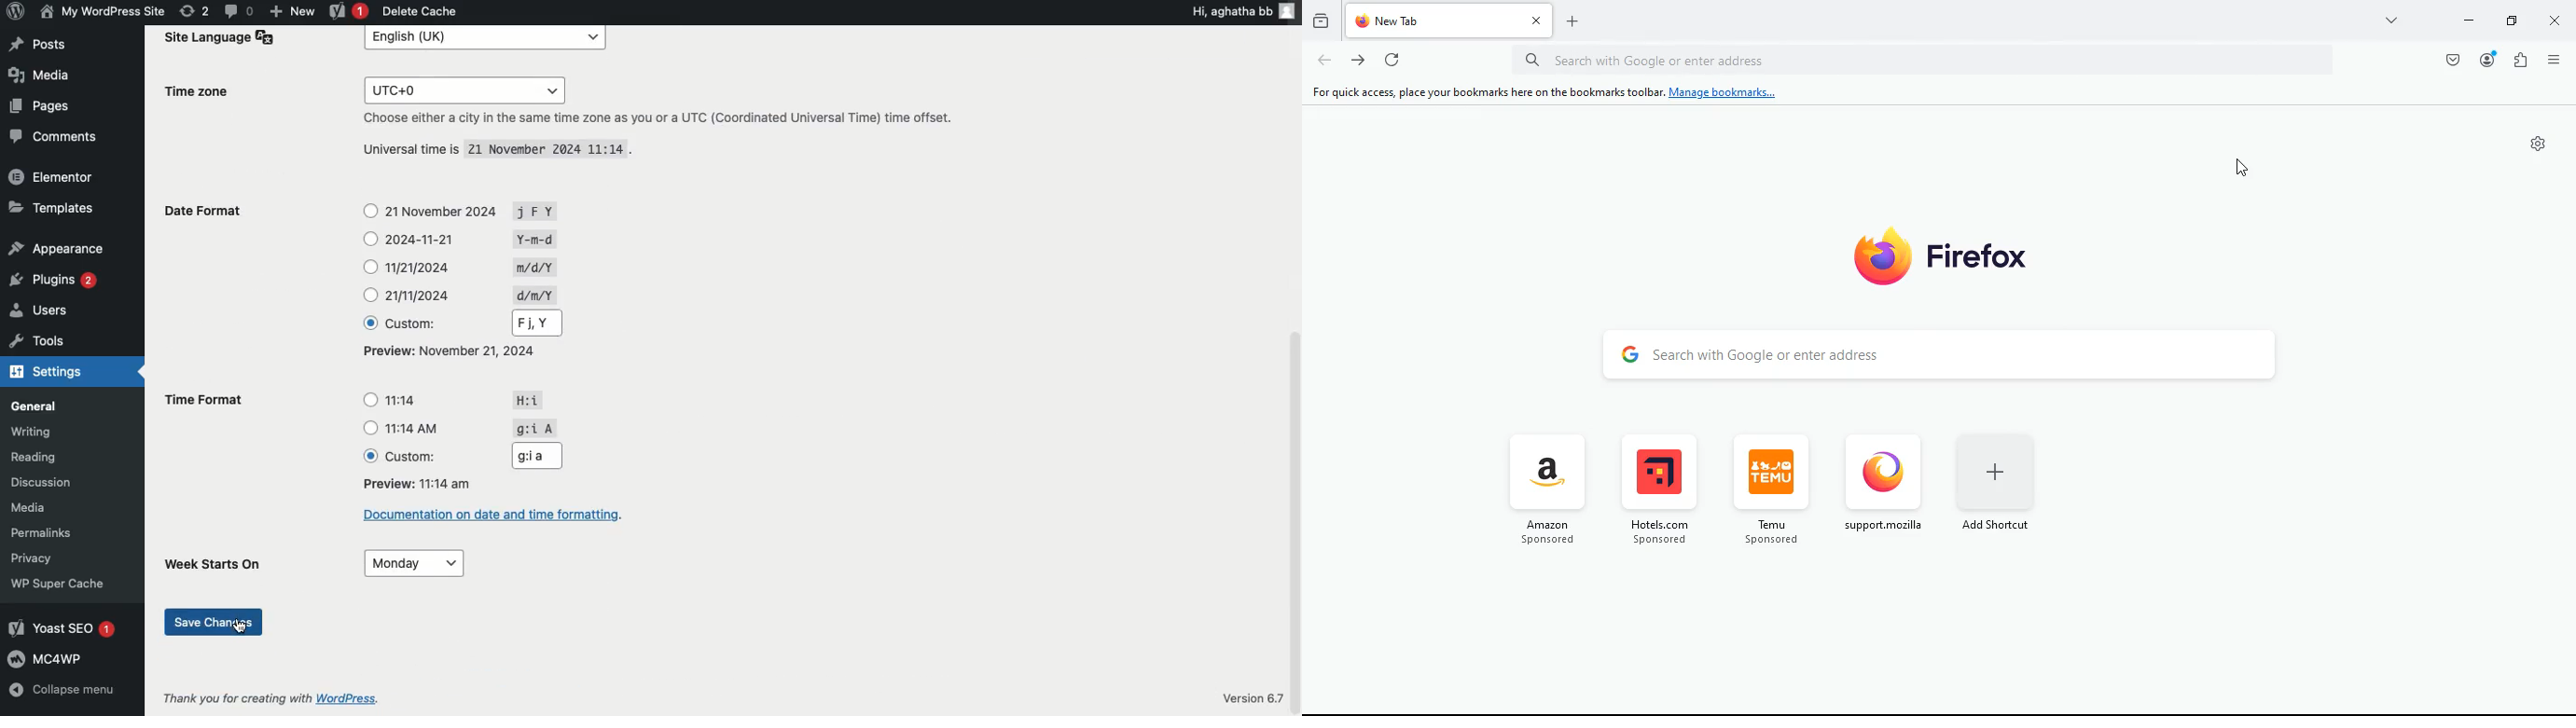 Image resolution: width=2576 pixels, height=728 pixels. I want to click on Google logo, so click(1624, 353).